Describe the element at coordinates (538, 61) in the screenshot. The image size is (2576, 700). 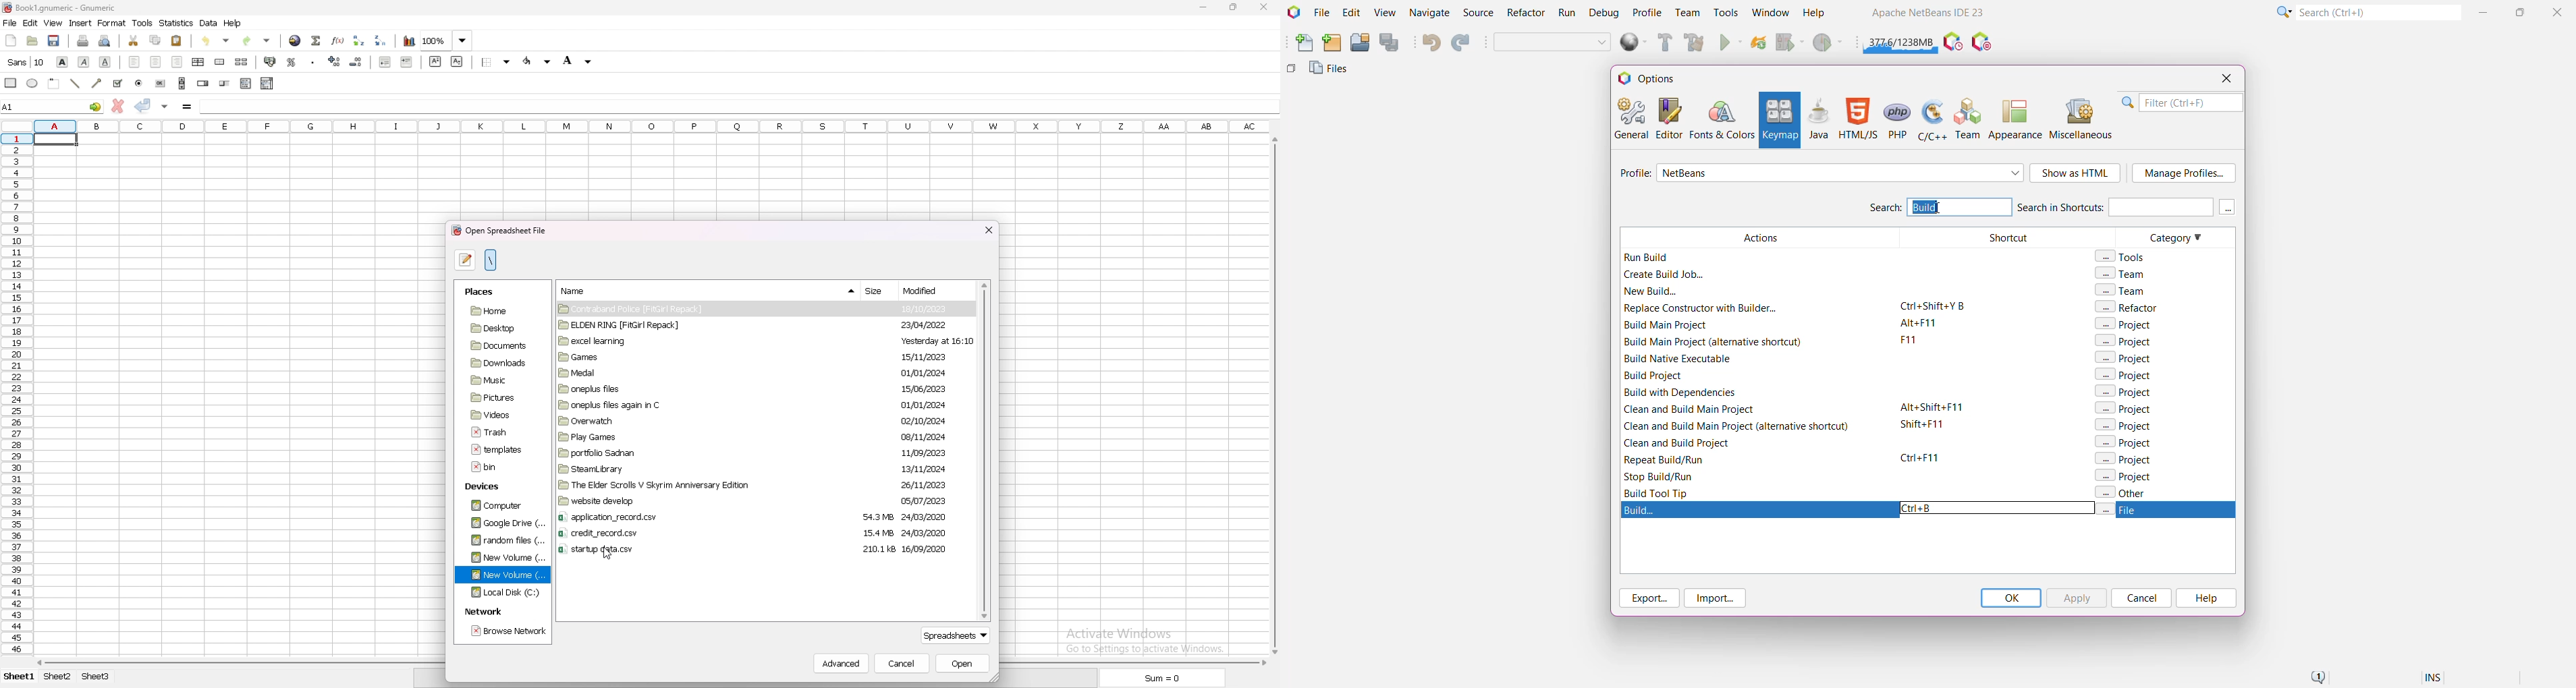
I see `foreground` at that location.